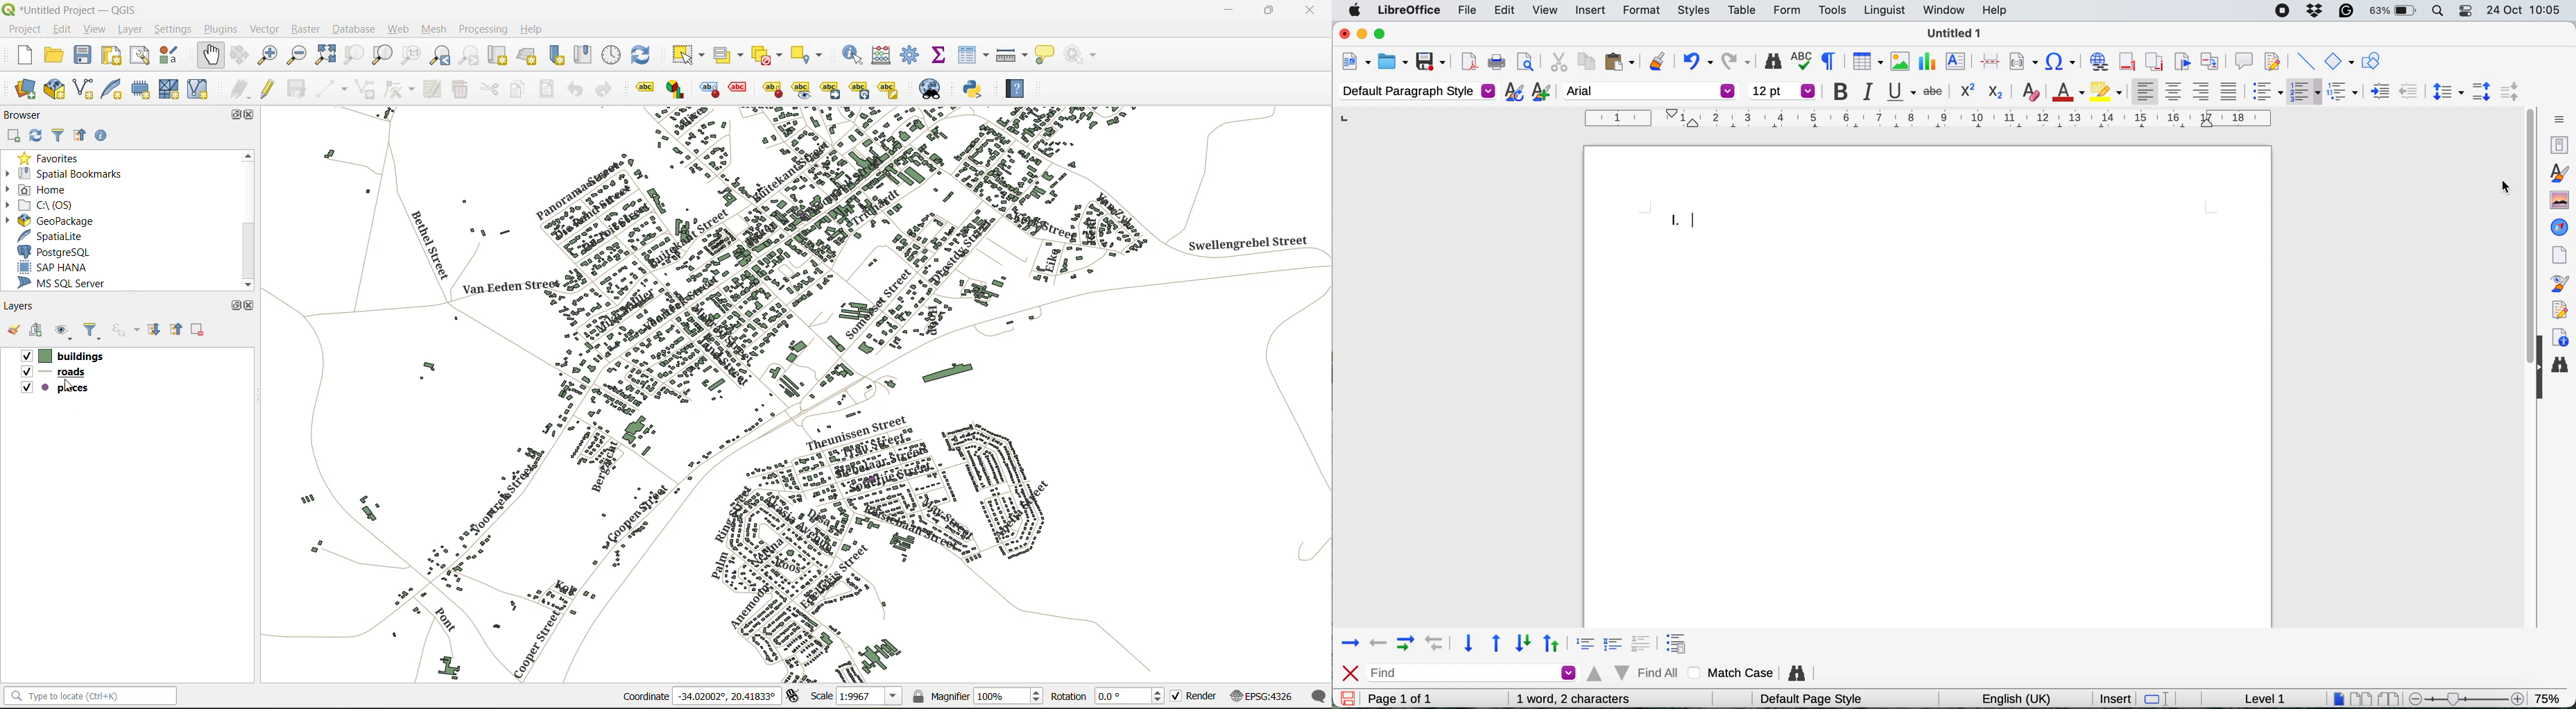  What do you see at coordinates (1415, 699) in the screenshot?
I see `page 1 of 1` at bounding box center [1415, 699].